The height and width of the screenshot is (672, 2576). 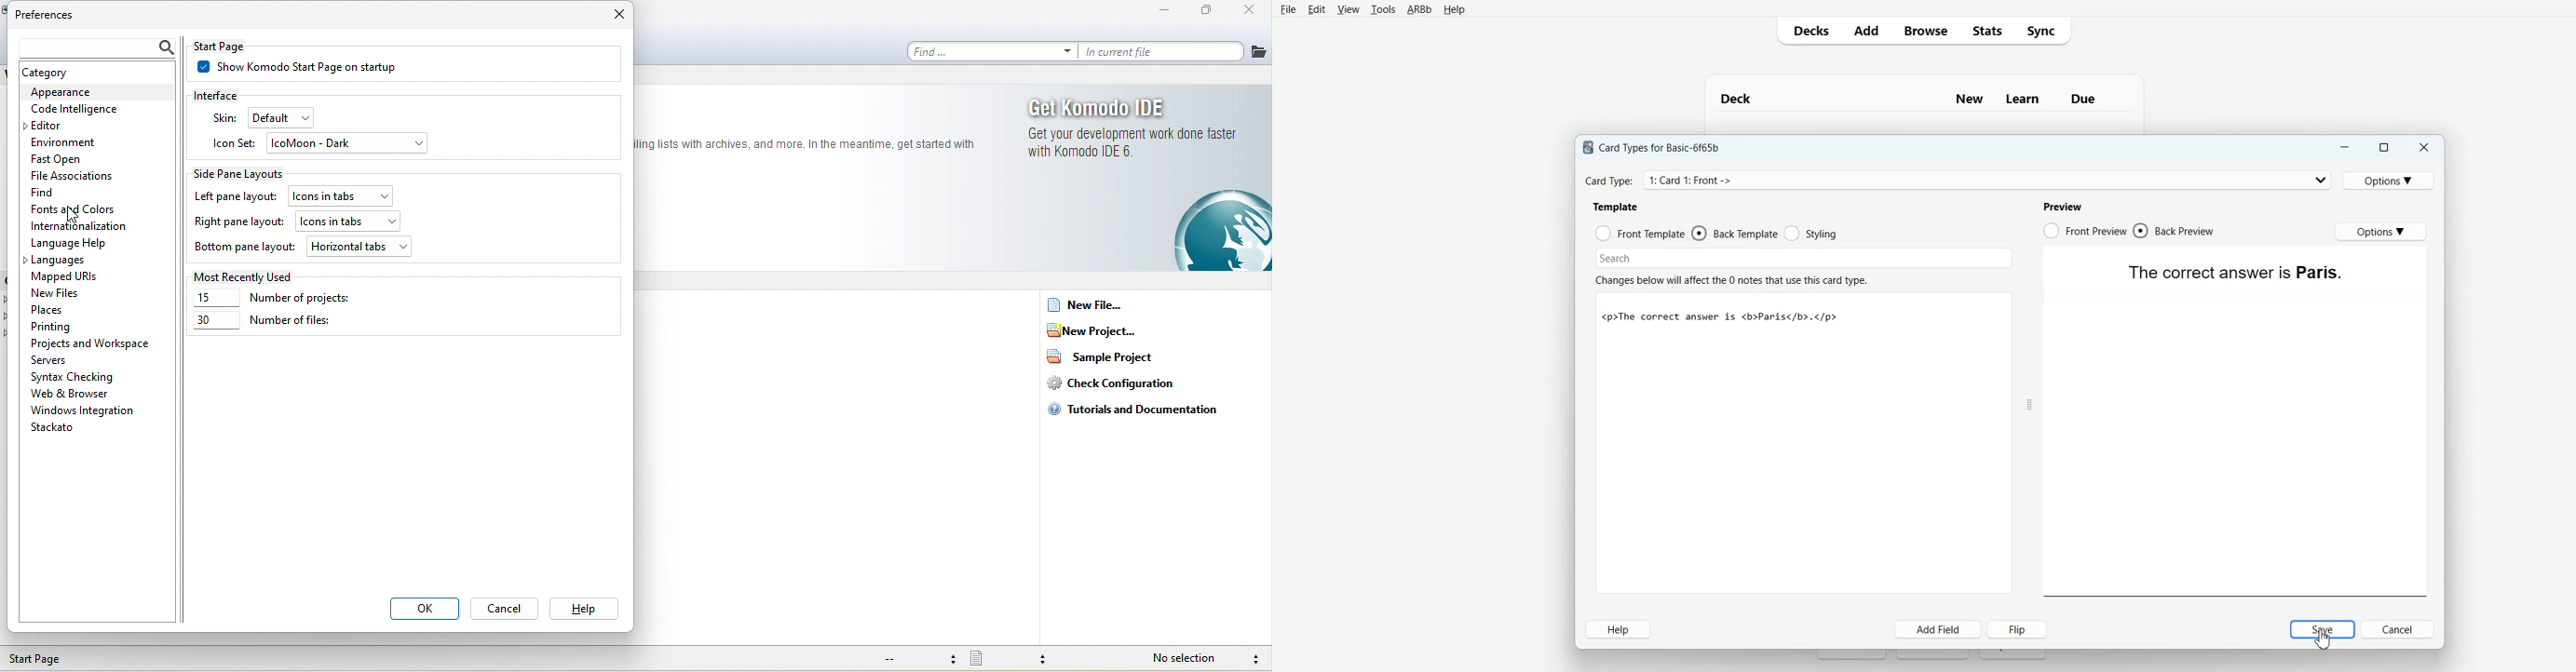 I want to click on Stats, so click(x=1985, y=31).